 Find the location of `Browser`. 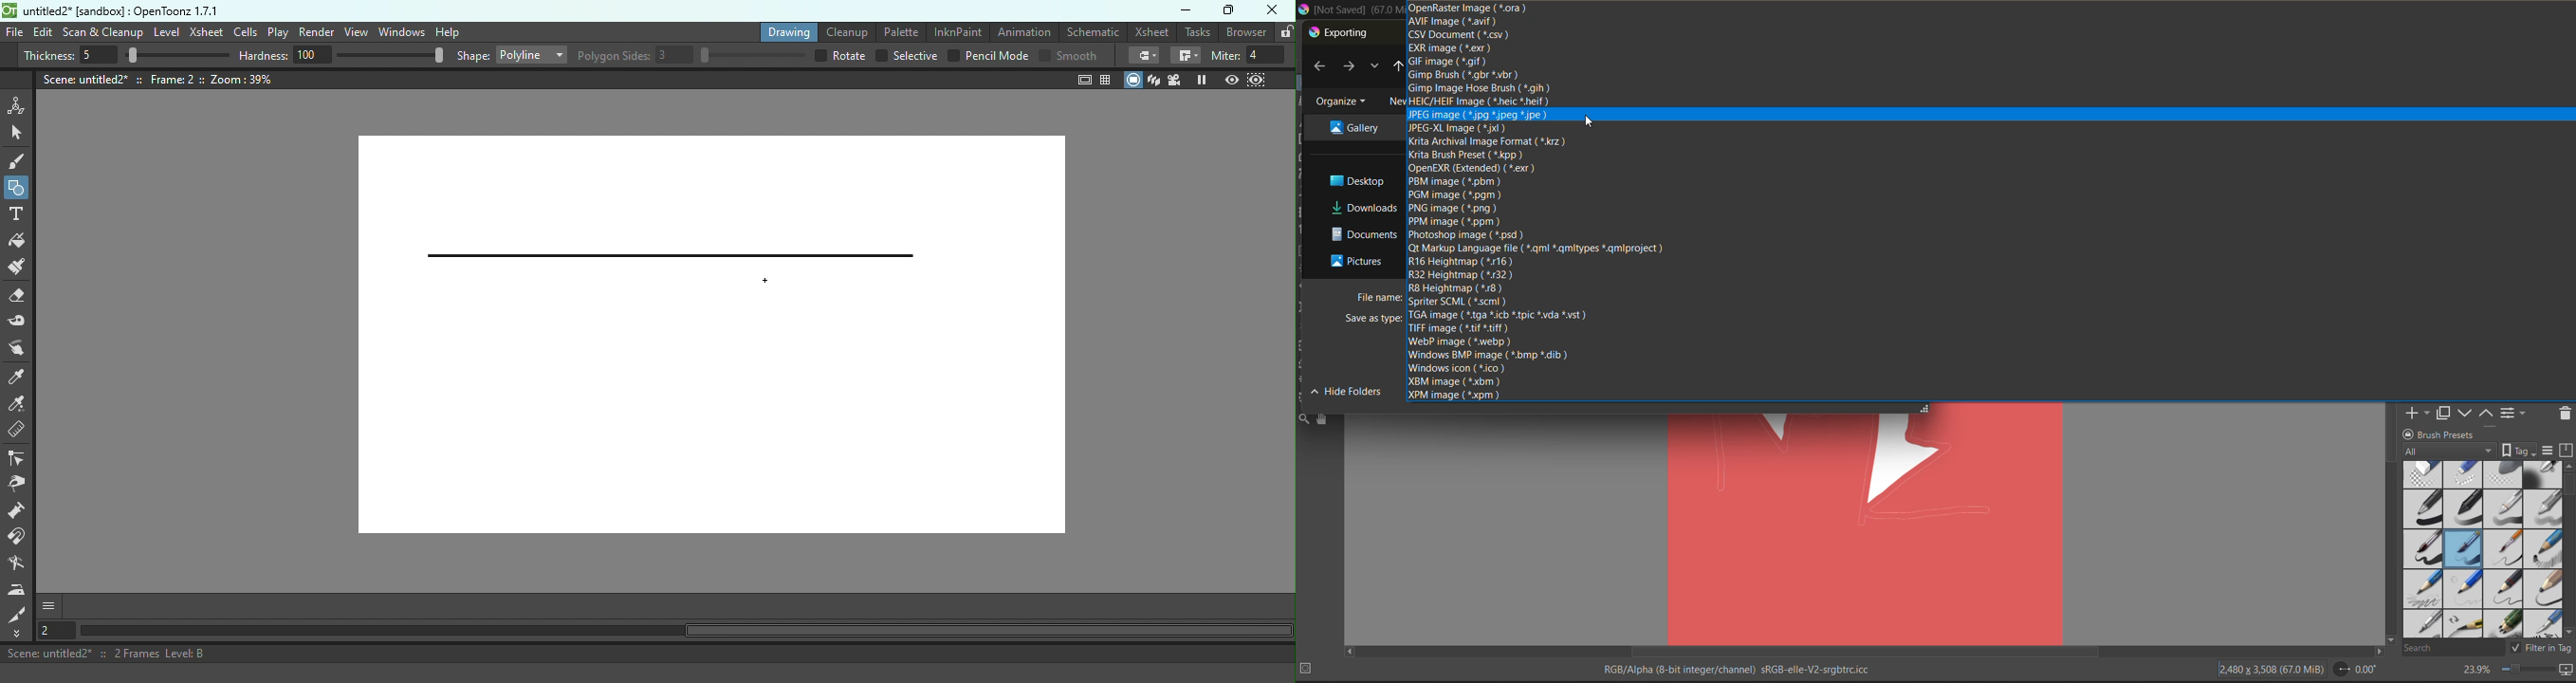

Browser is located at coordinates (1247, 32).